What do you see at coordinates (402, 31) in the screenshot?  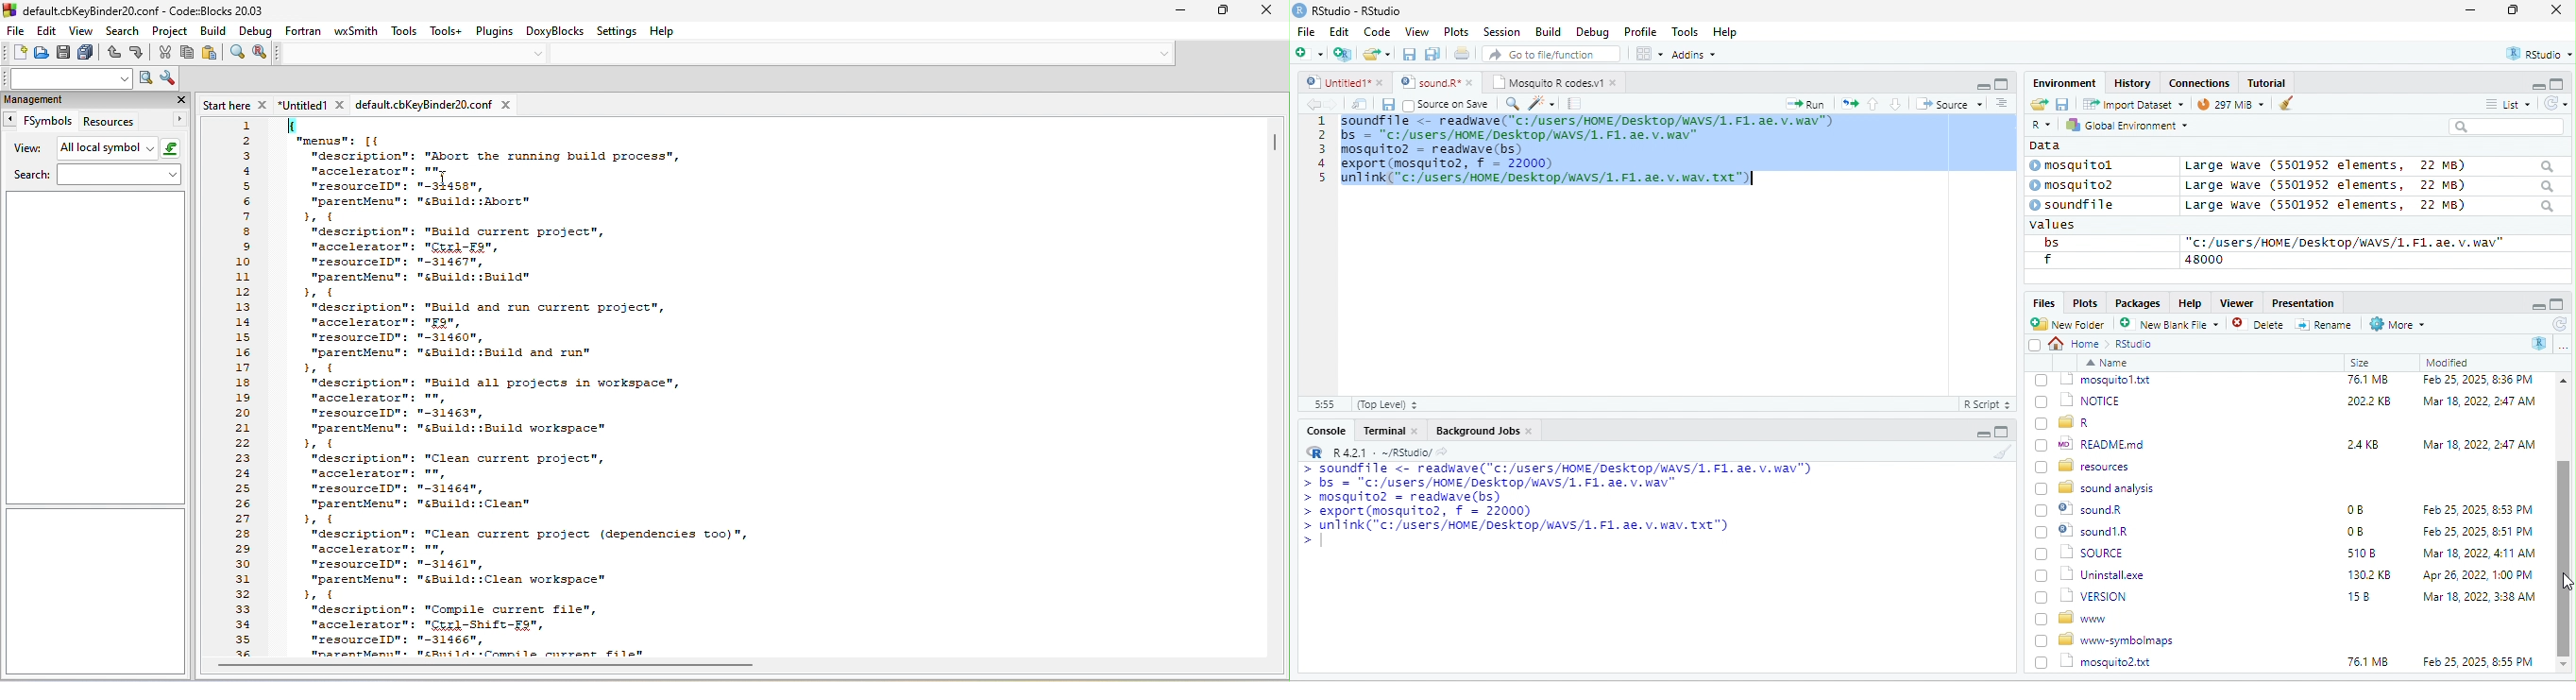 I see `tools` at bounding box center [402, 31].